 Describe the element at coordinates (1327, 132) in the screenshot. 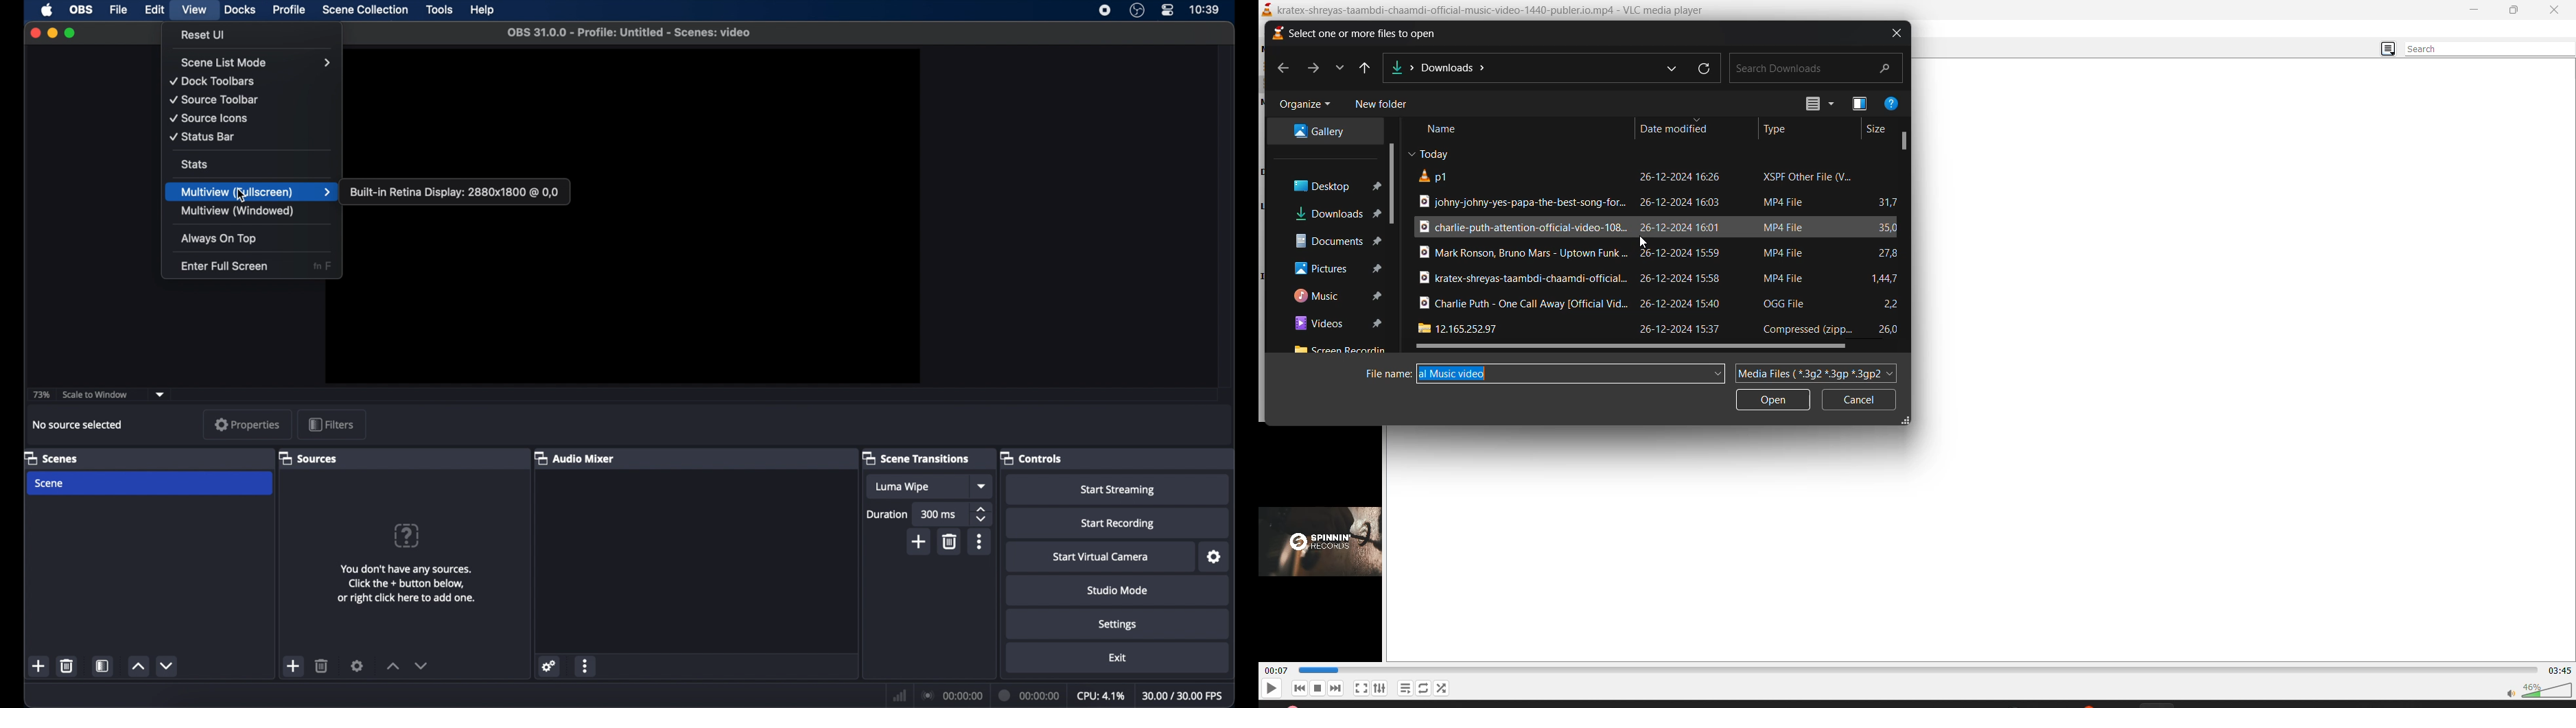

I see `gallery` at that location.